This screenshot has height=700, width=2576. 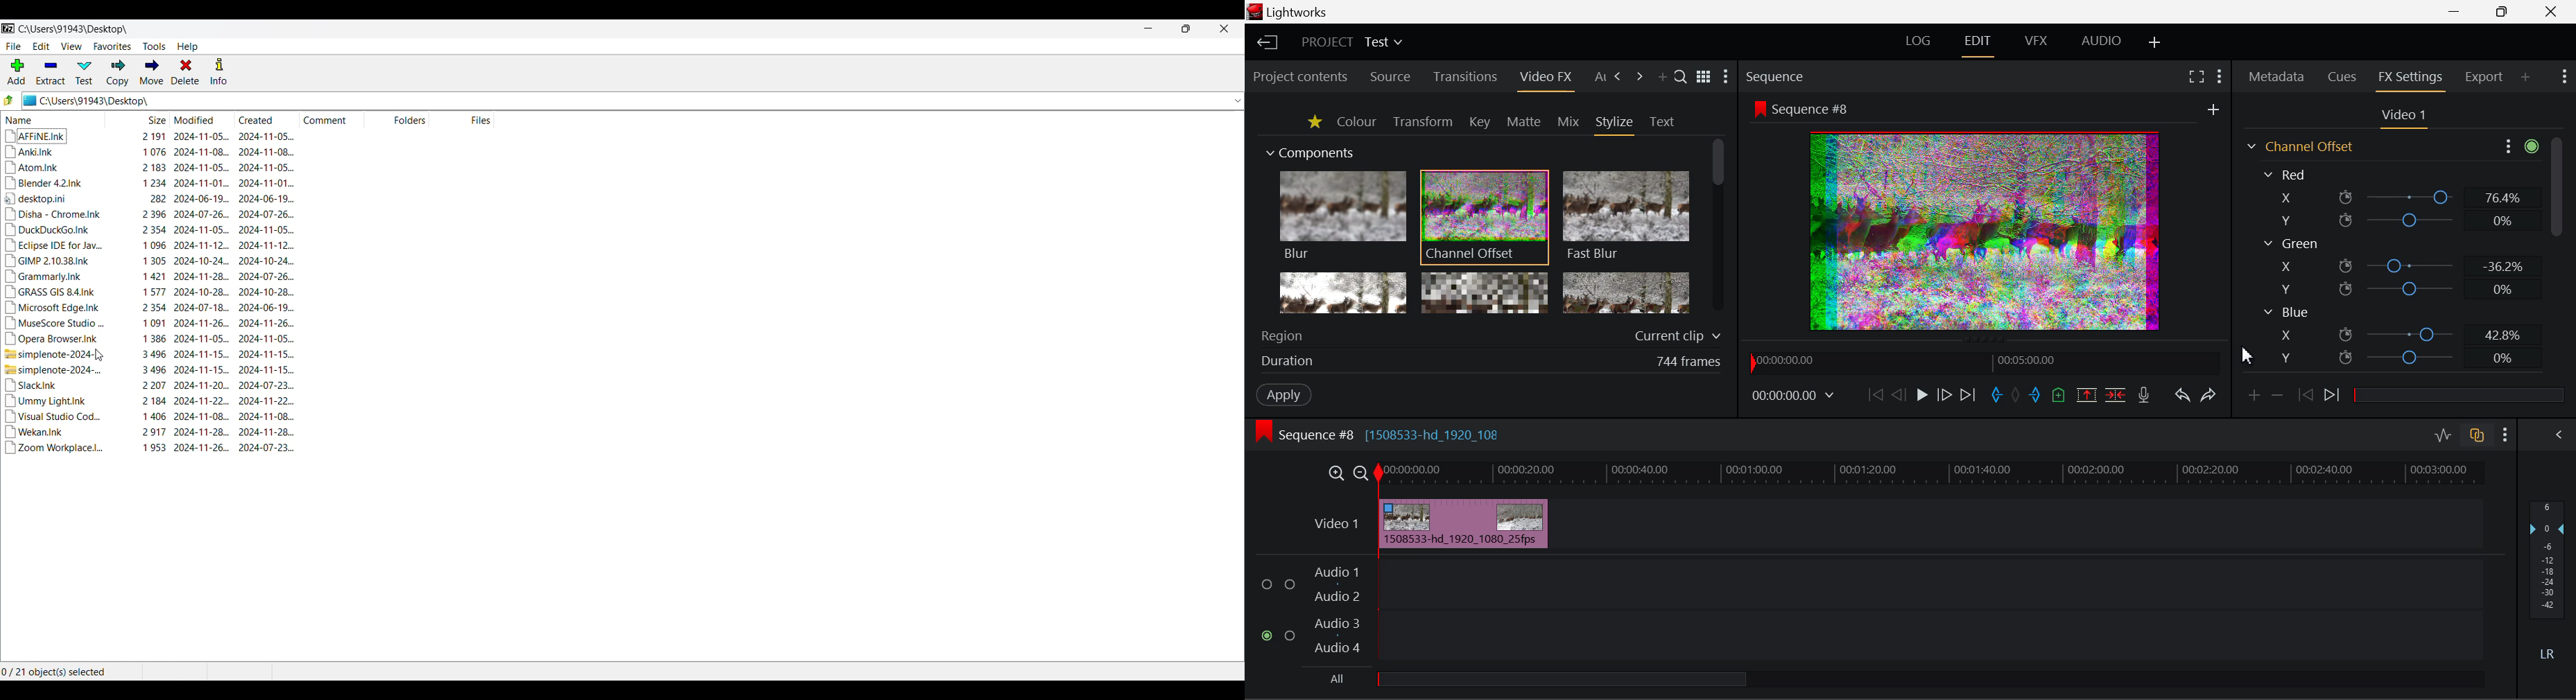 I want to click on simplenote-2024-... 3496 2024-11-15... 2024-11-15..., so click(x=152, y=355).